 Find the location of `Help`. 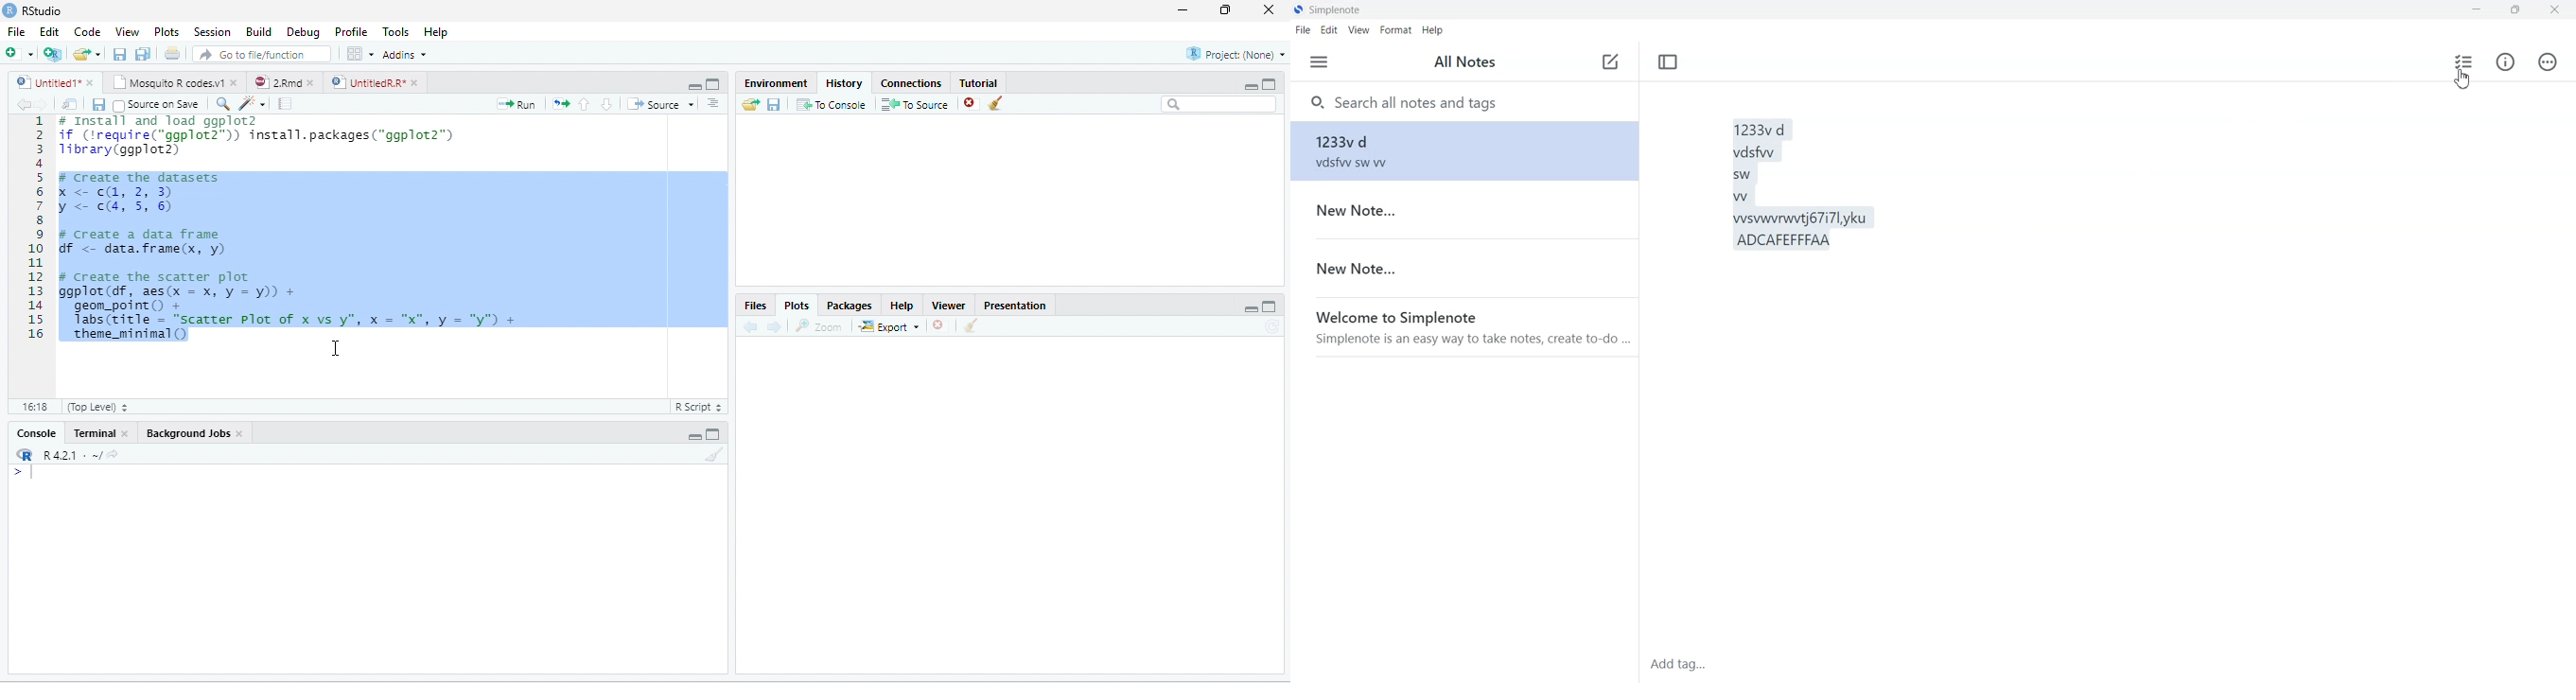

Help is located at coordinates (902, 305).